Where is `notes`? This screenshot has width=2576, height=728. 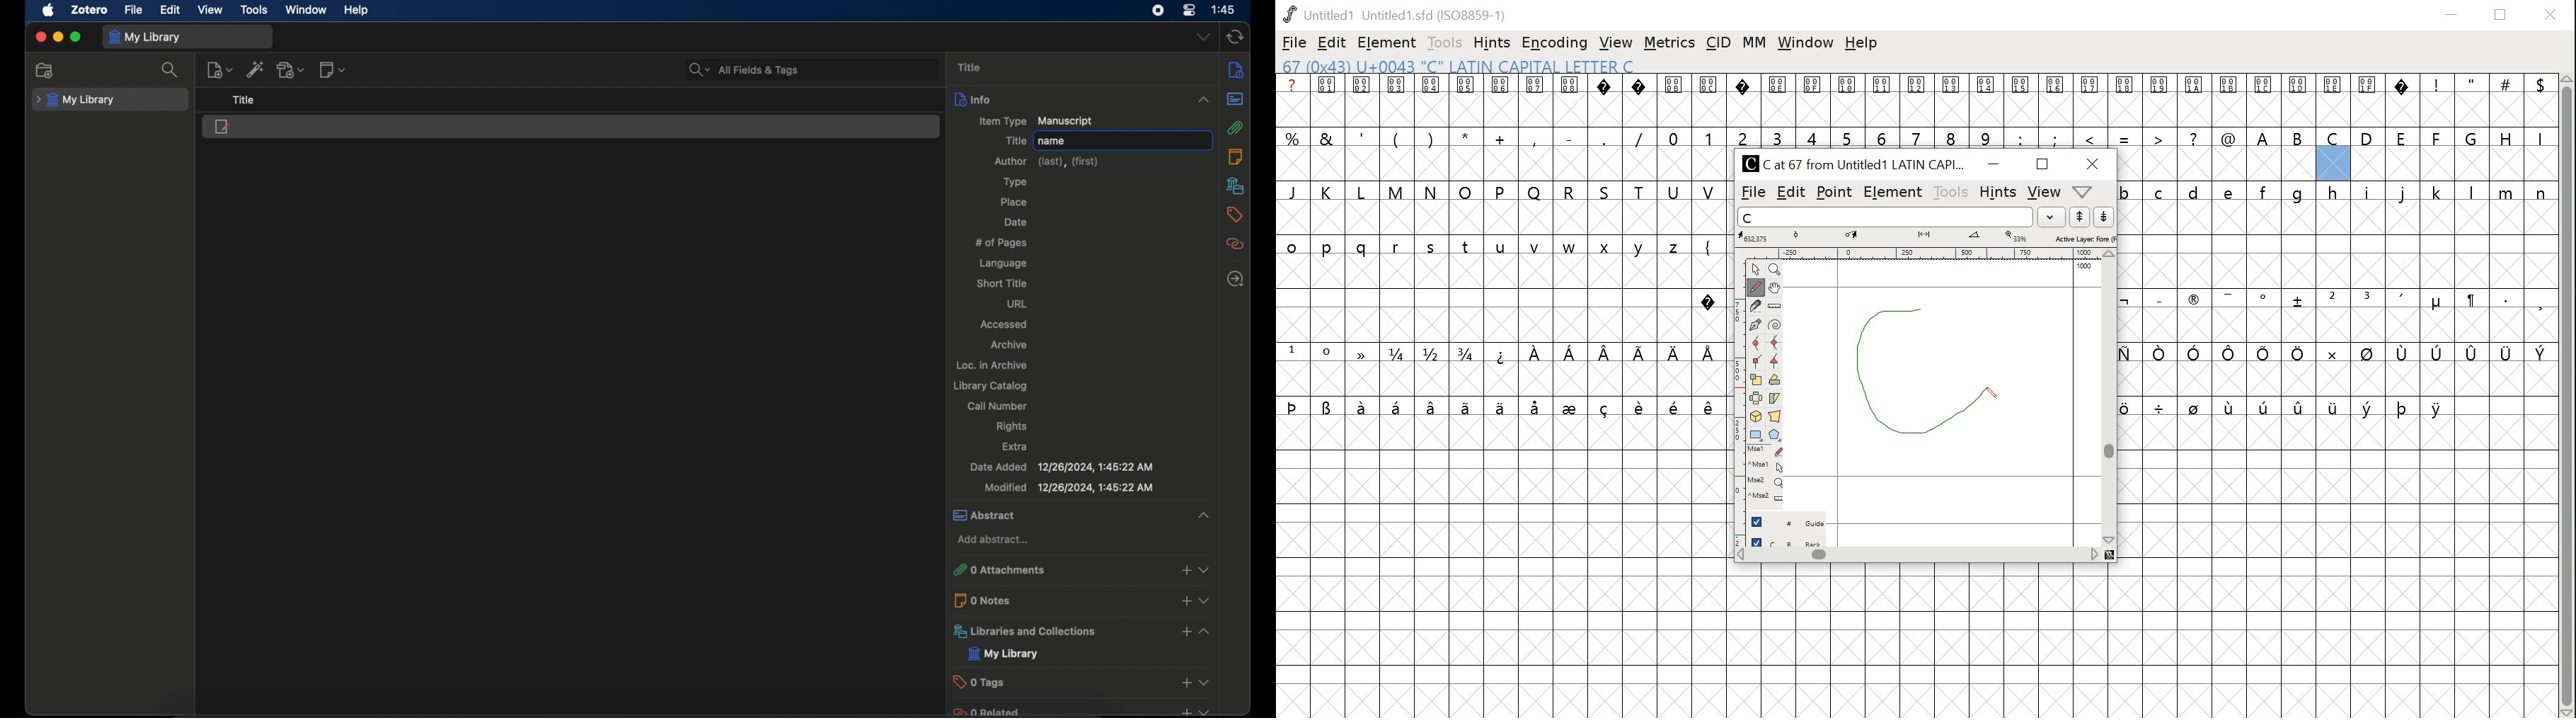
notes is located at coordinates (1237, 157).